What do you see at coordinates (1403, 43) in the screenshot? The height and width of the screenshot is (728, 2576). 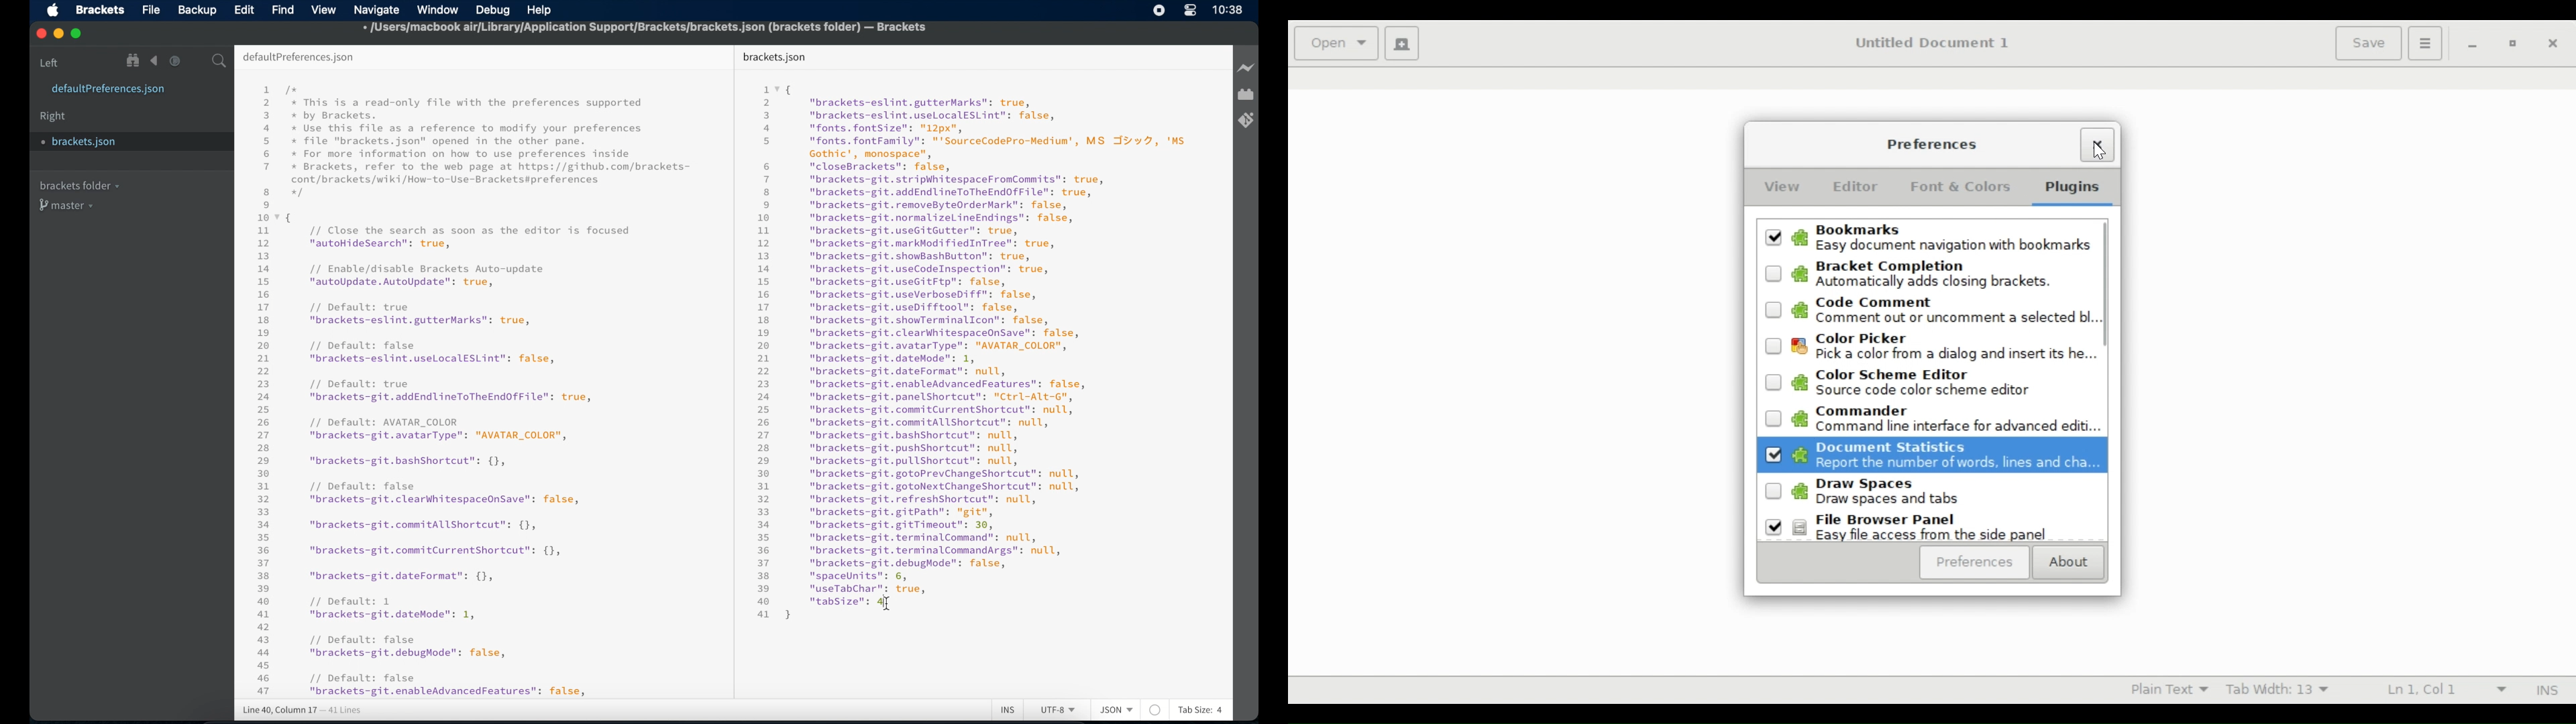 I see `Create new document` at bounding box center [1403, 43].